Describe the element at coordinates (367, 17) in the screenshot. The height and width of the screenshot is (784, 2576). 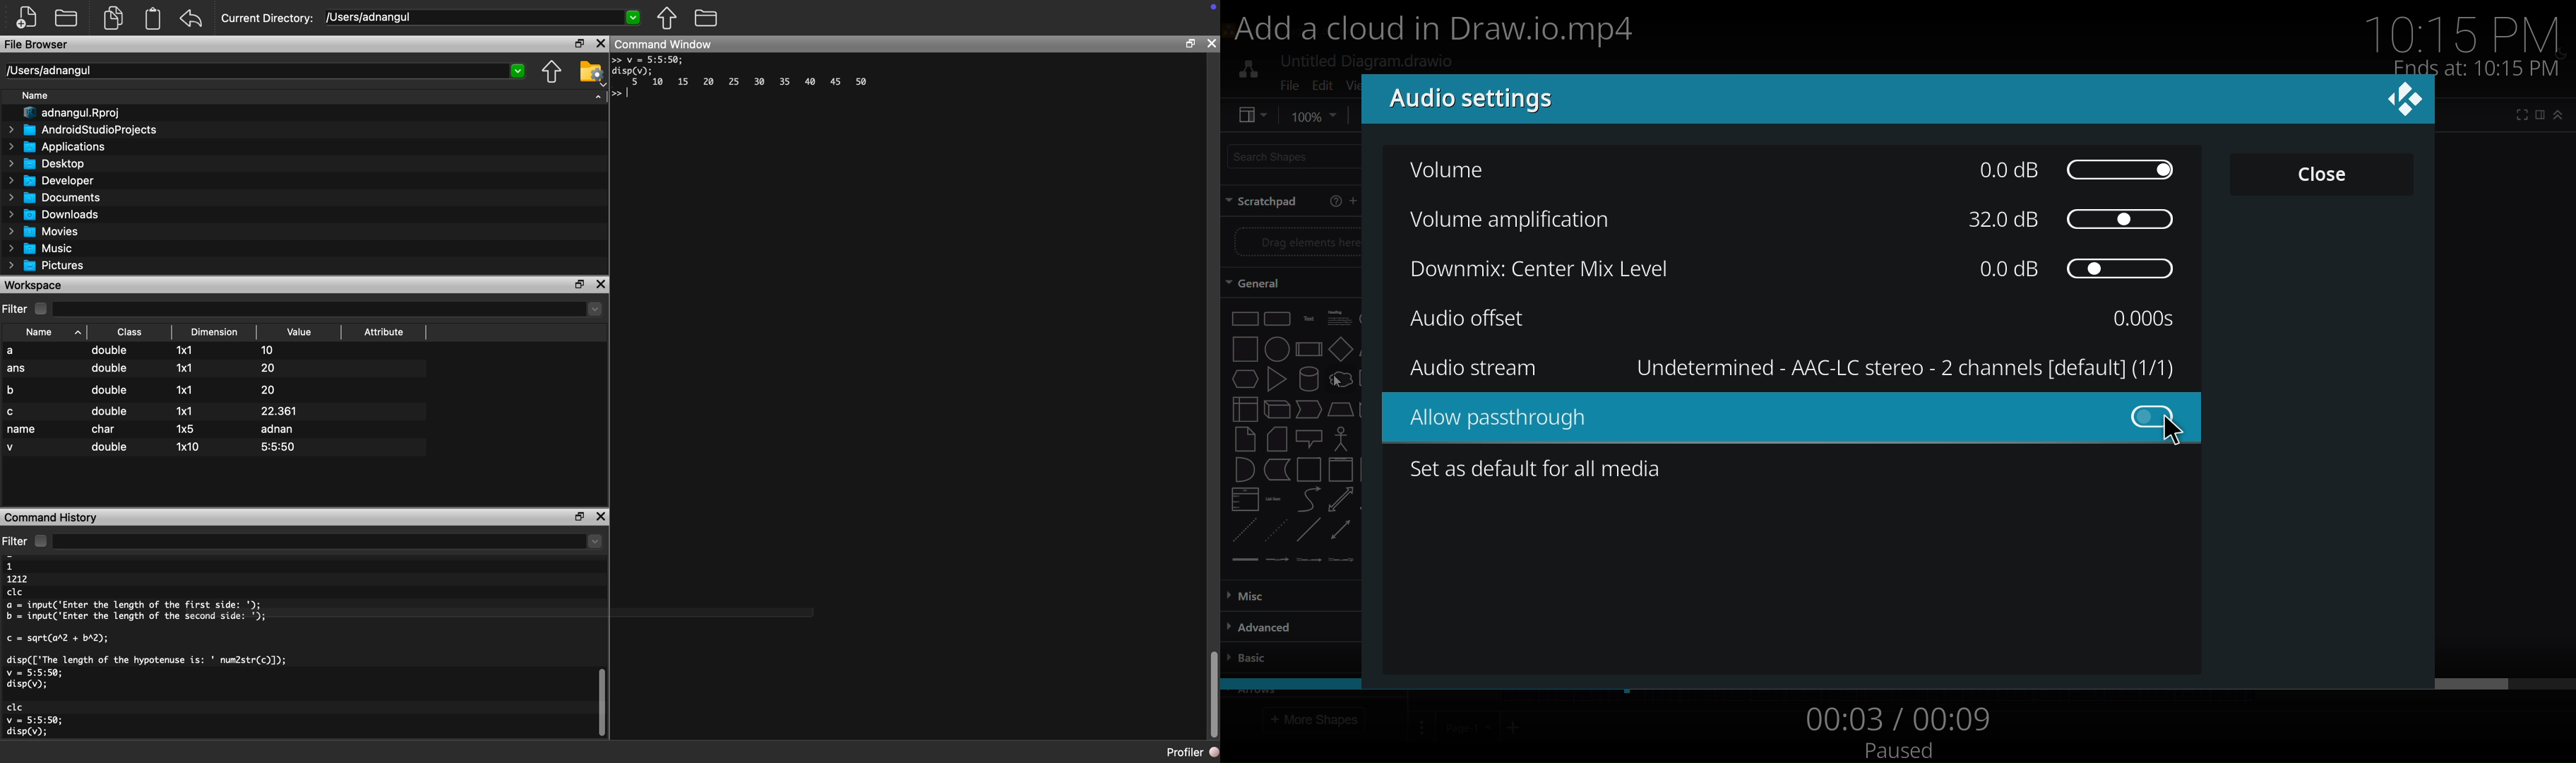
I see `/Users/adnangul` at that location.